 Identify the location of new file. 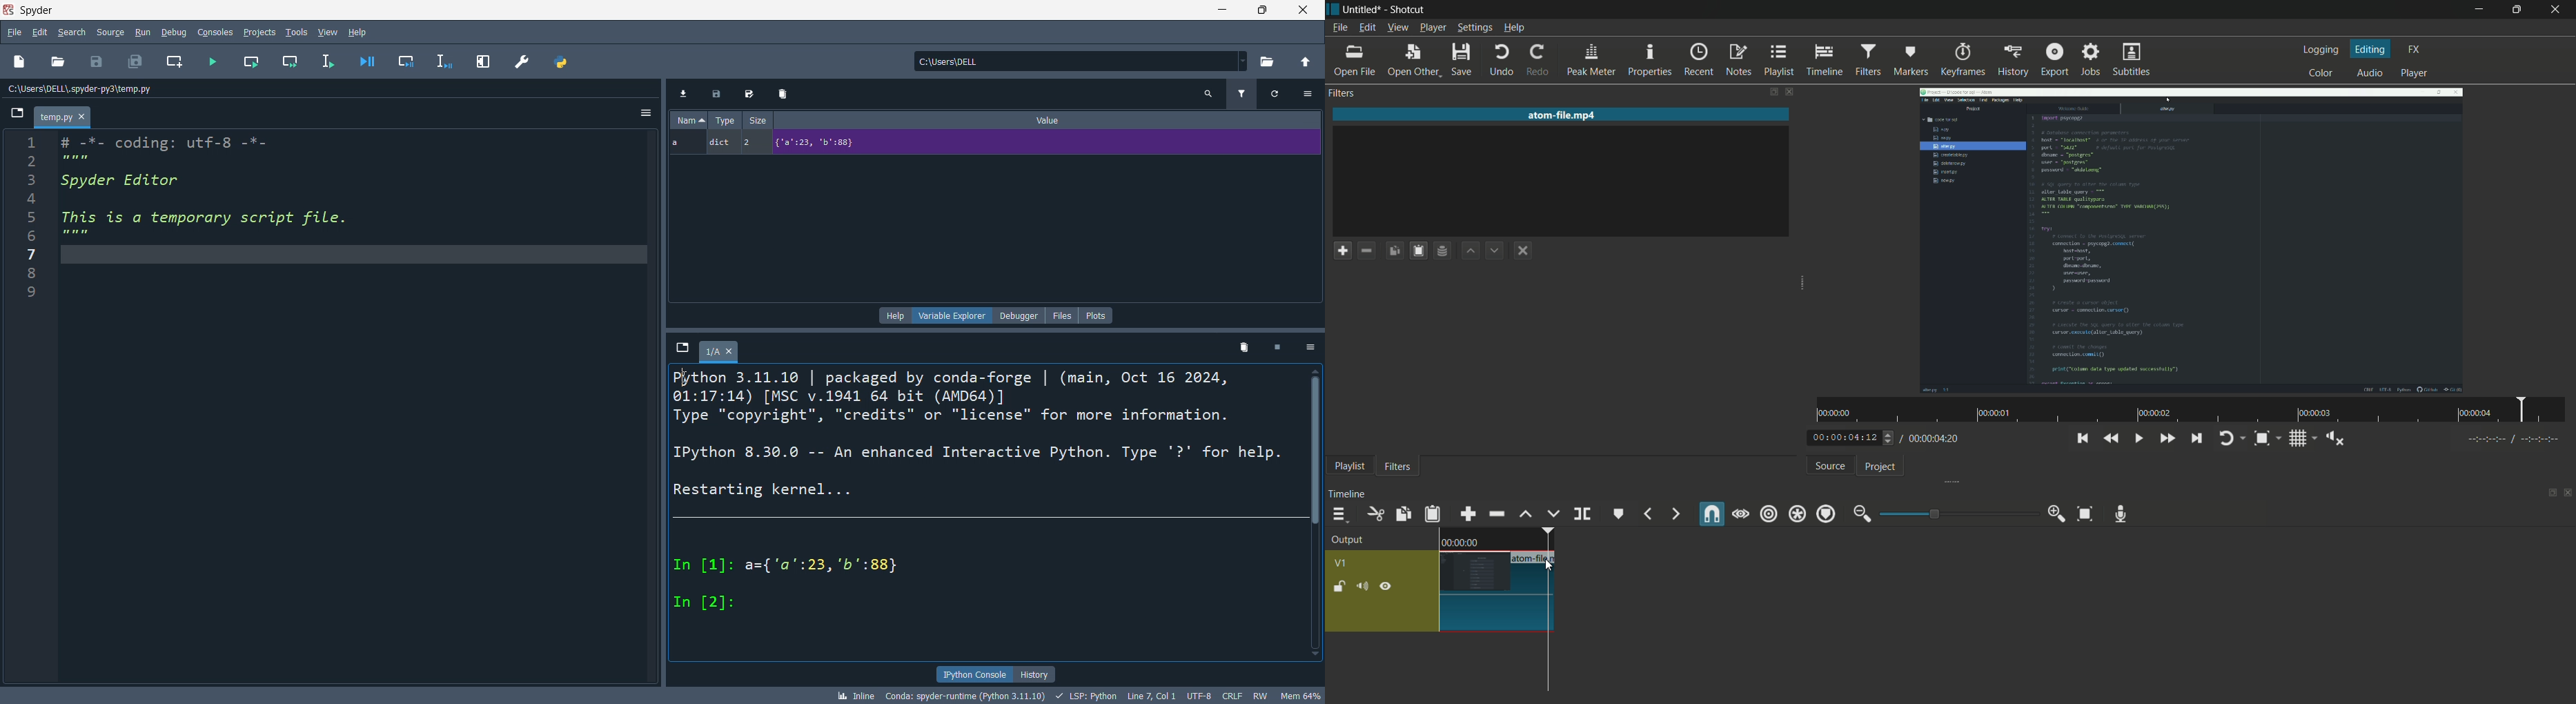
(20, 60).